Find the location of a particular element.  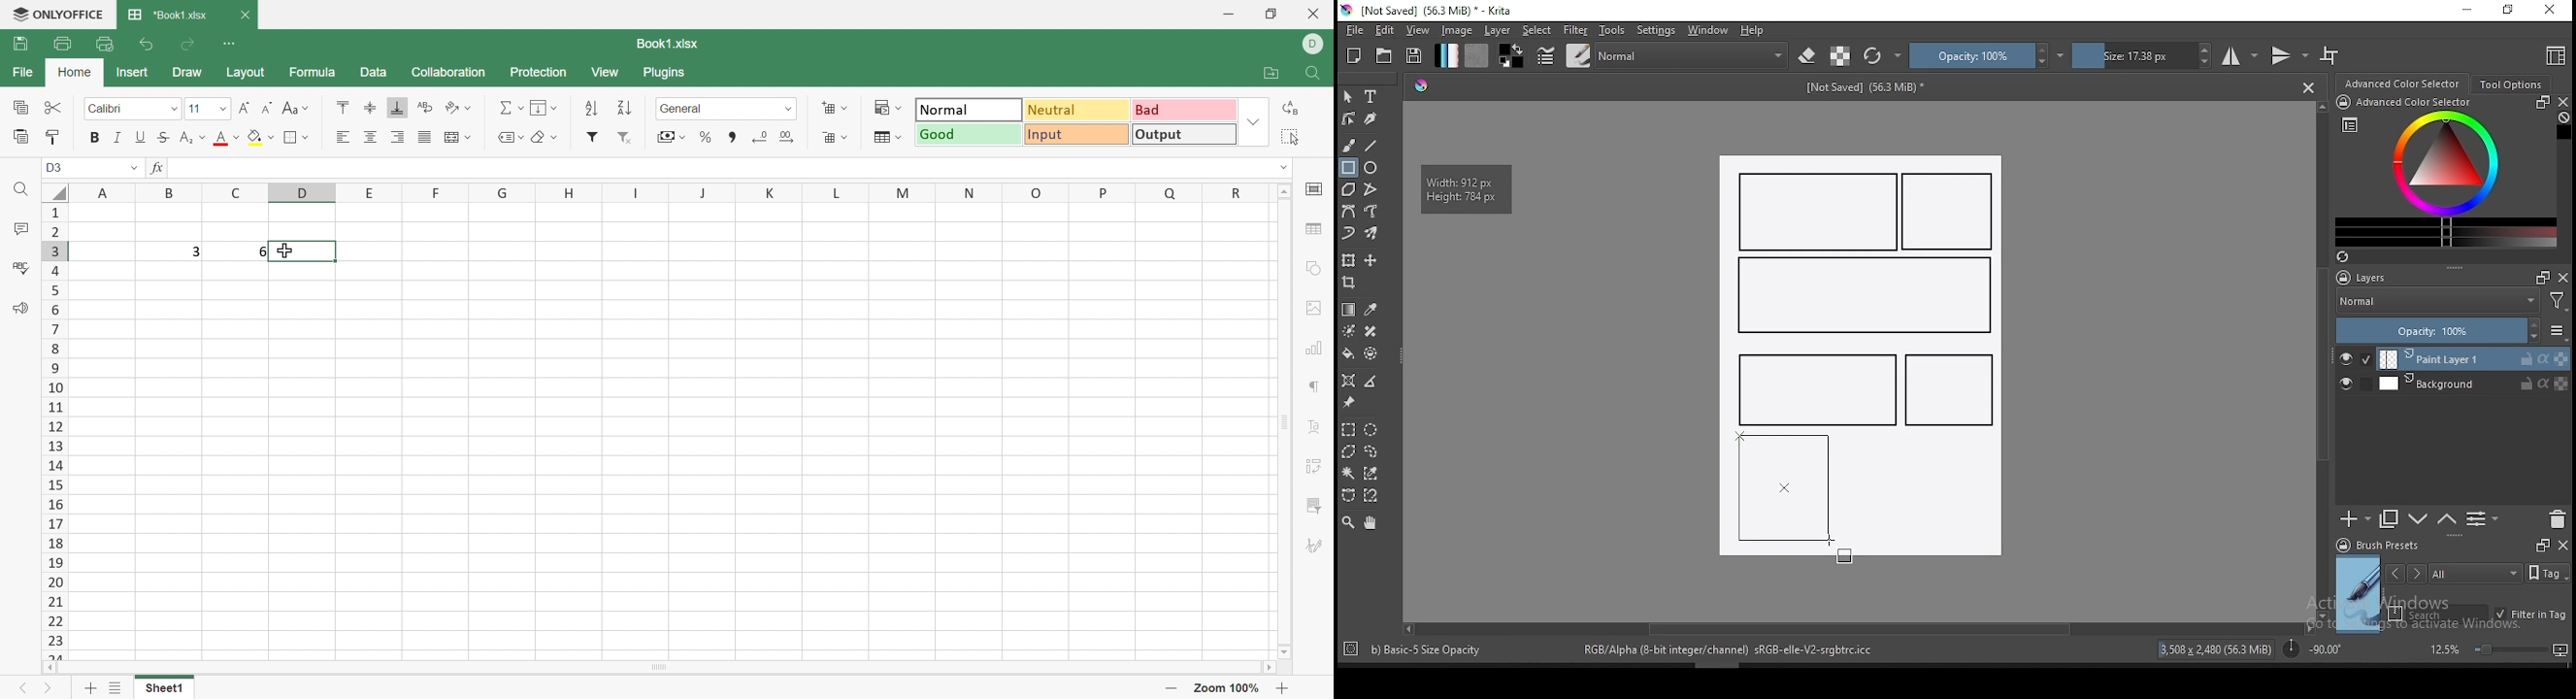

Input is located at coordinates (1076, 133).